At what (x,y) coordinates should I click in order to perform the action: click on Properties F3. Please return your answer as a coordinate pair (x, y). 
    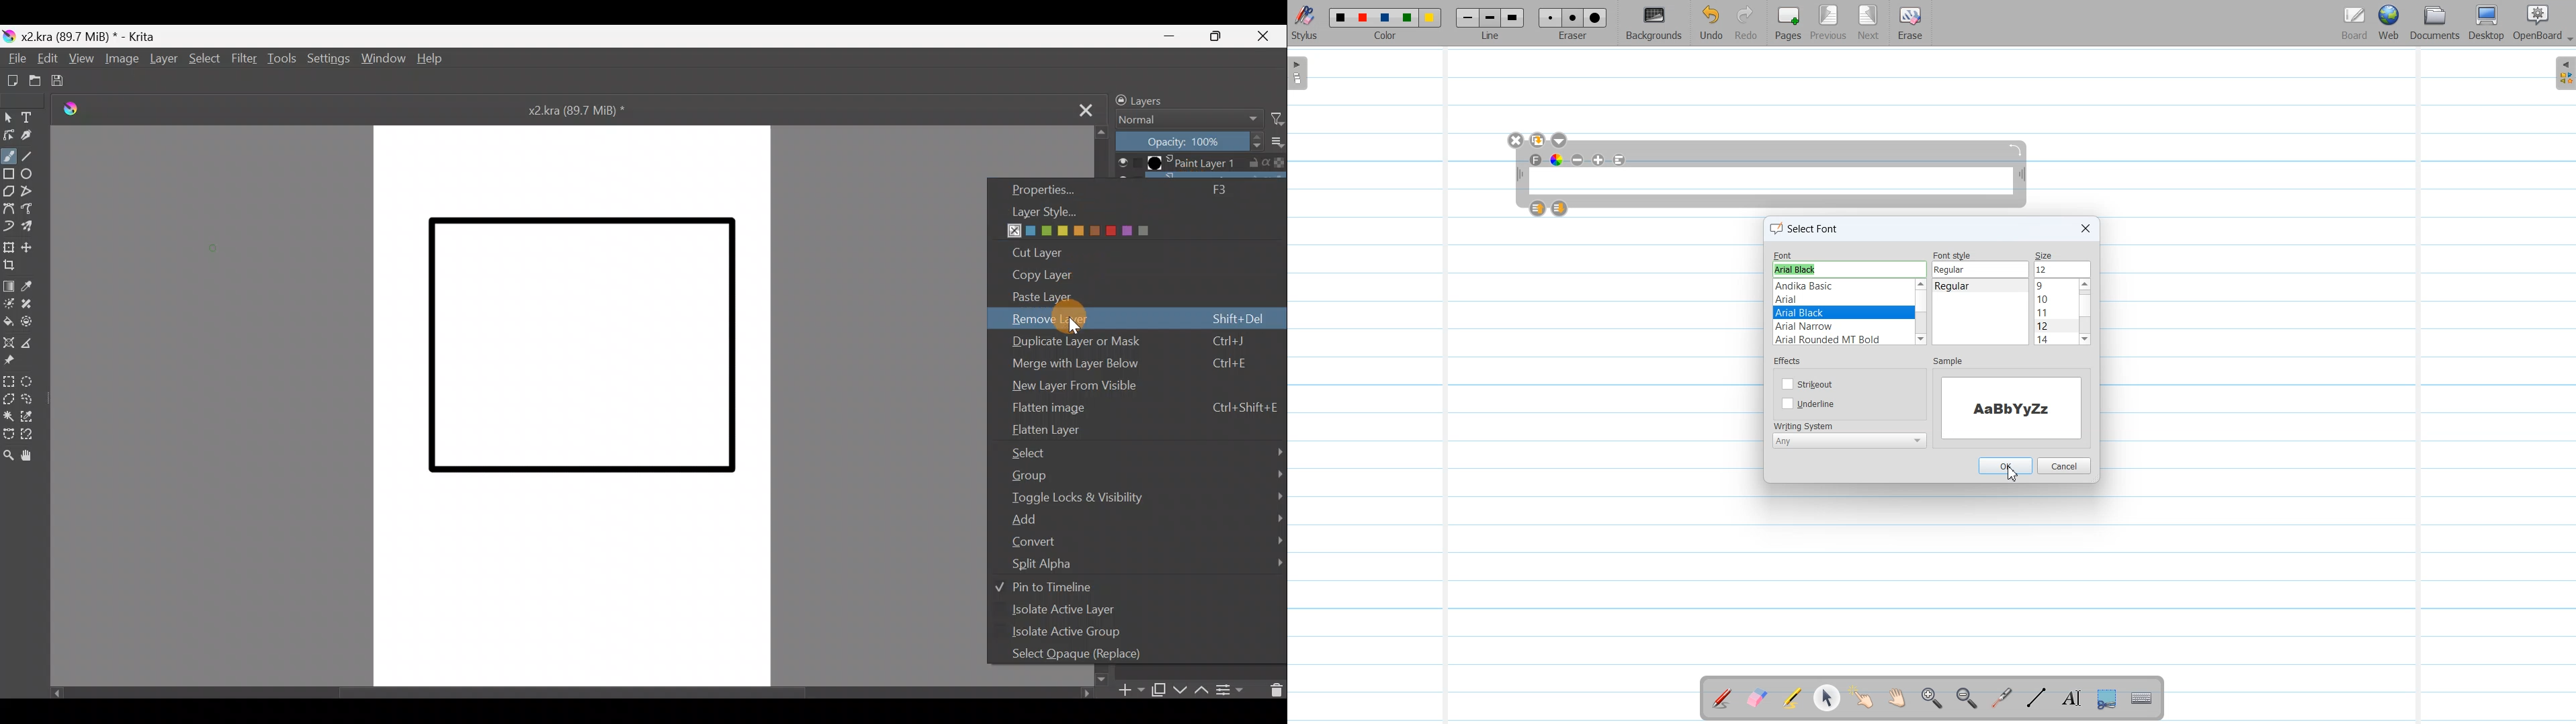
    Looking at the image, I should click on (1136, 189).